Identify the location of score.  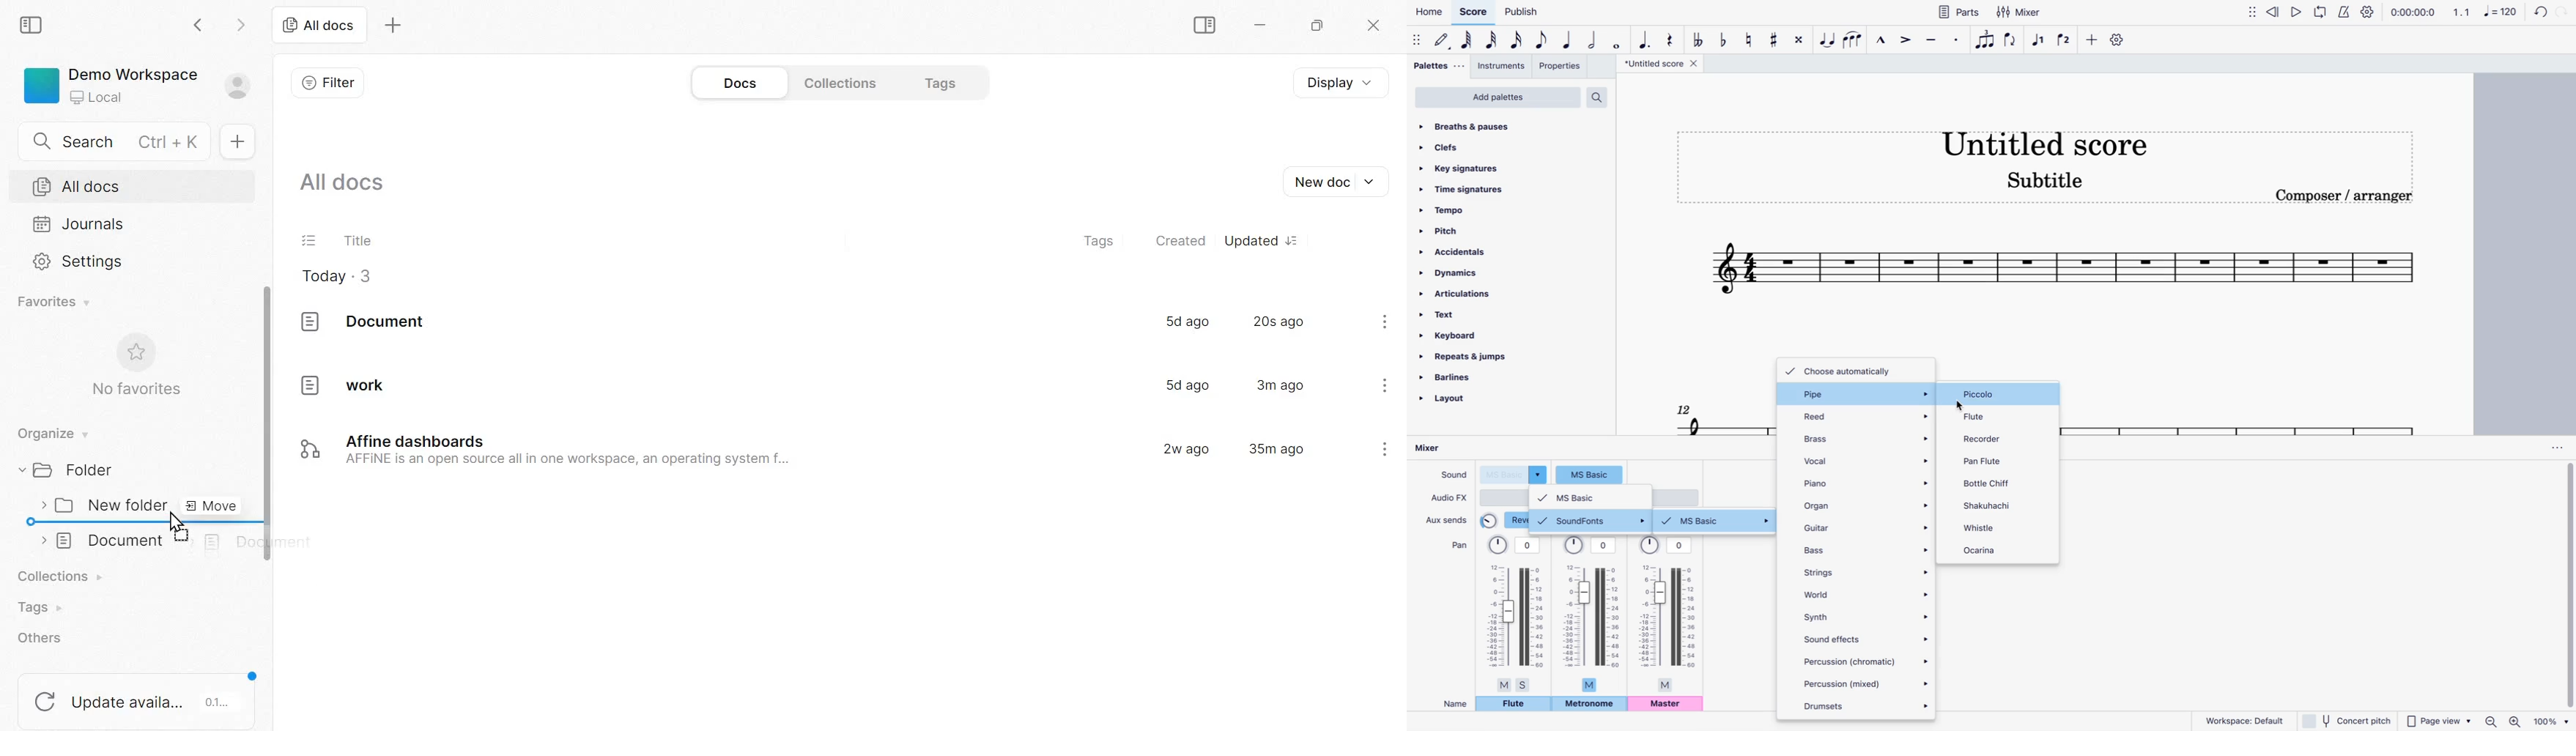
(1473, 13).